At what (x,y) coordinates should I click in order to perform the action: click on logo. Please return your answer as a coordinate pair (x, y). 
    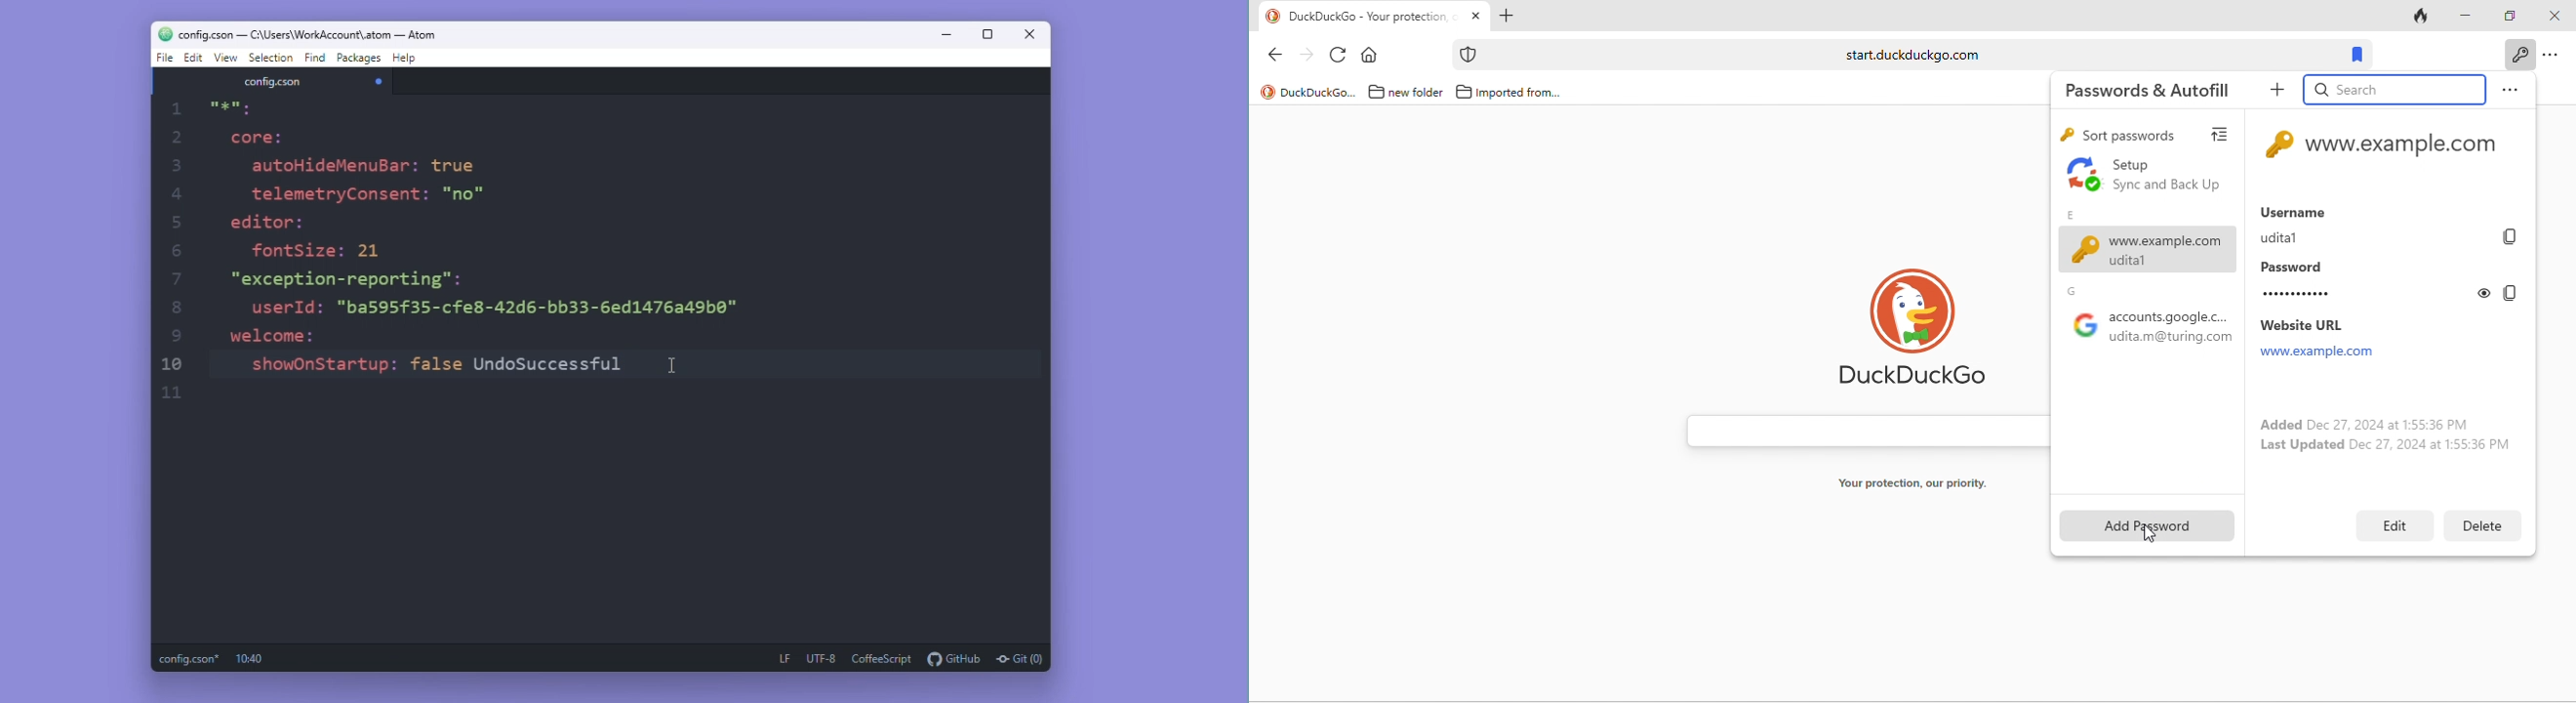
    Looking at the image, I should click on (1273, 17).